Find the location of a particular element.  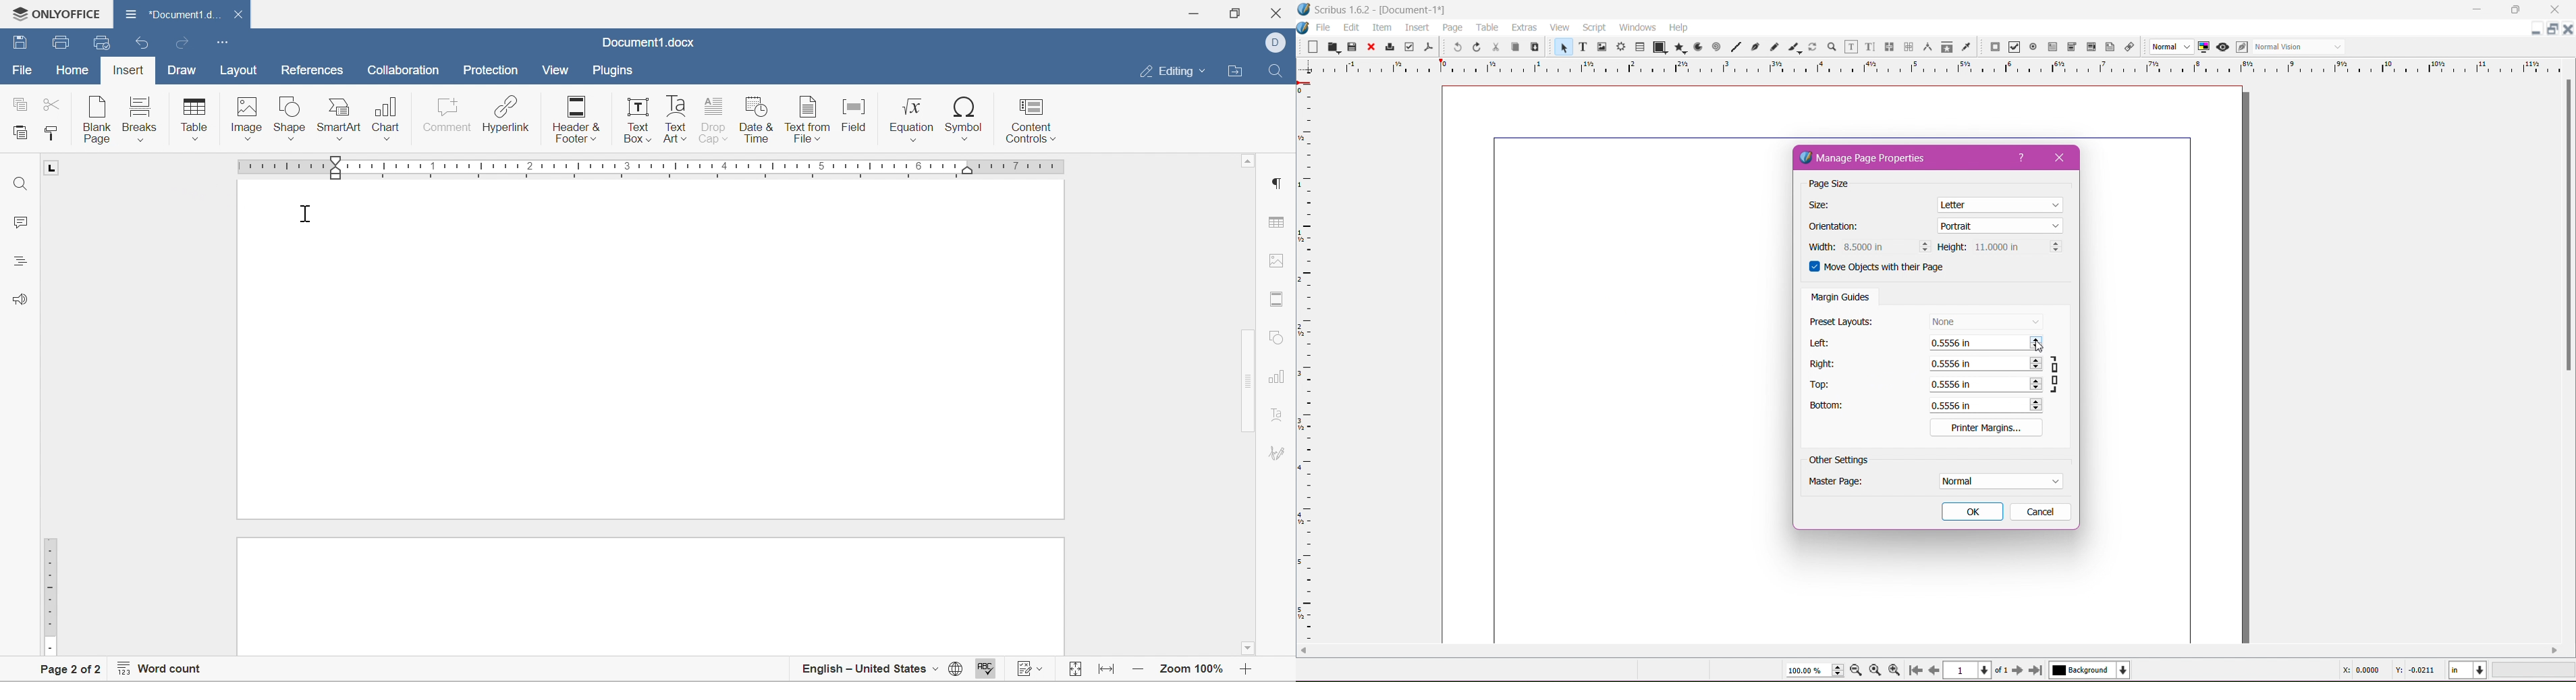

Title Bar color change on click is located at coordinates (1953, 9).